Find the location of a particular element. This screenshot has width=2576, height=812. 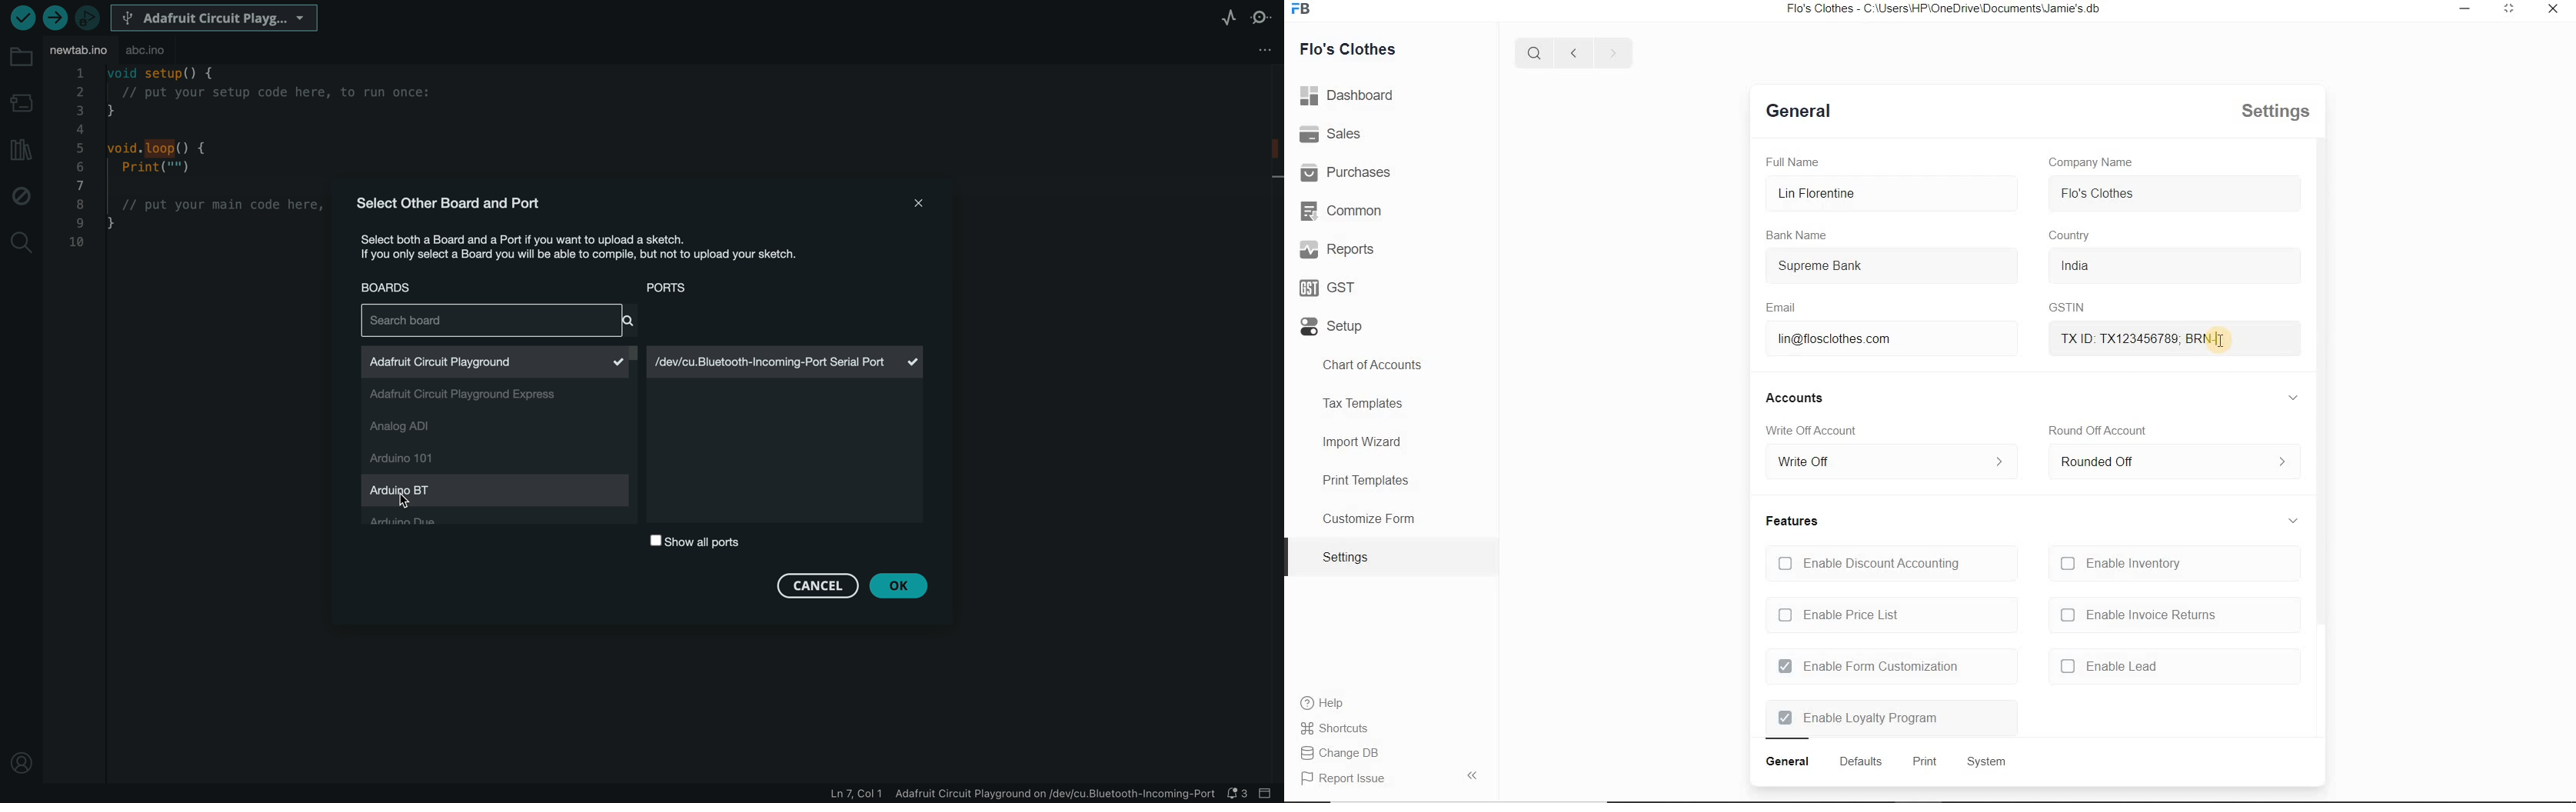

dashboard is located at coordinates (1349, 95).